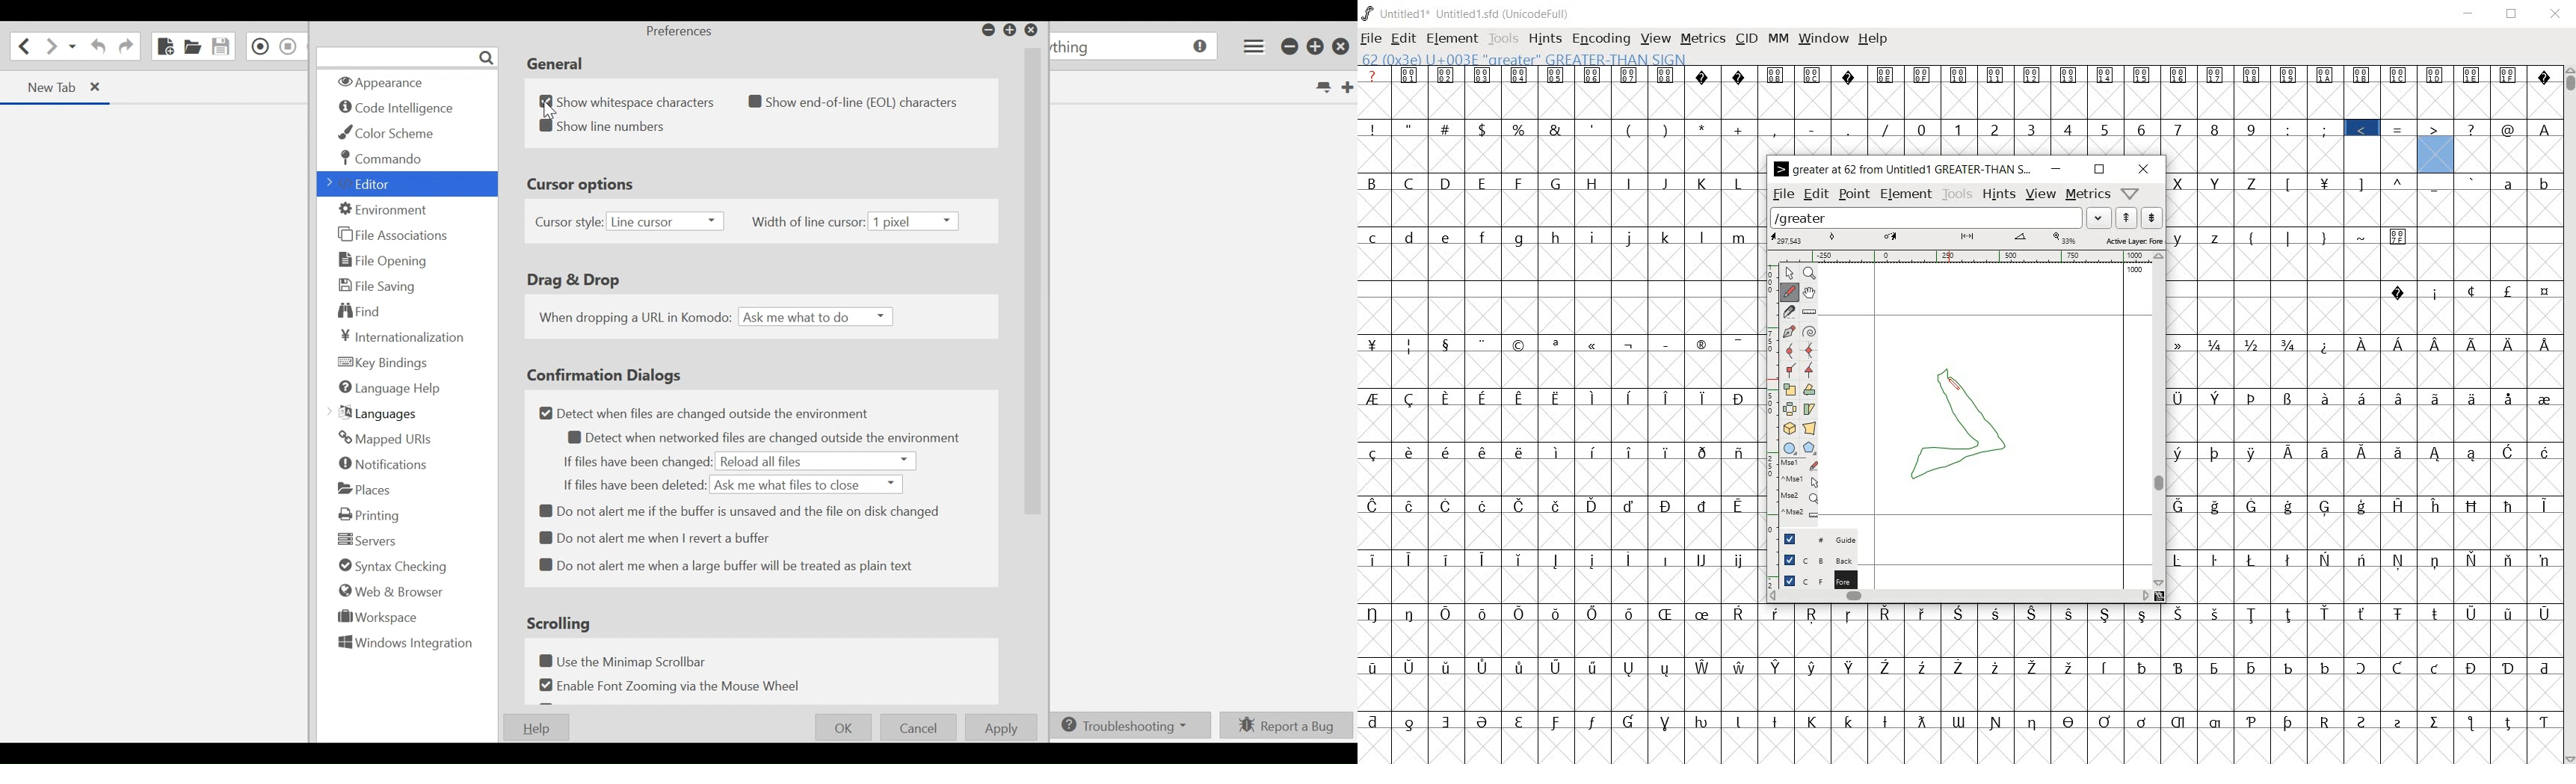 This screenshot has height=784, width=2576. Describe the element at coordinates (1323, 86) in the screenshot. I see `List all tabs` at that location.